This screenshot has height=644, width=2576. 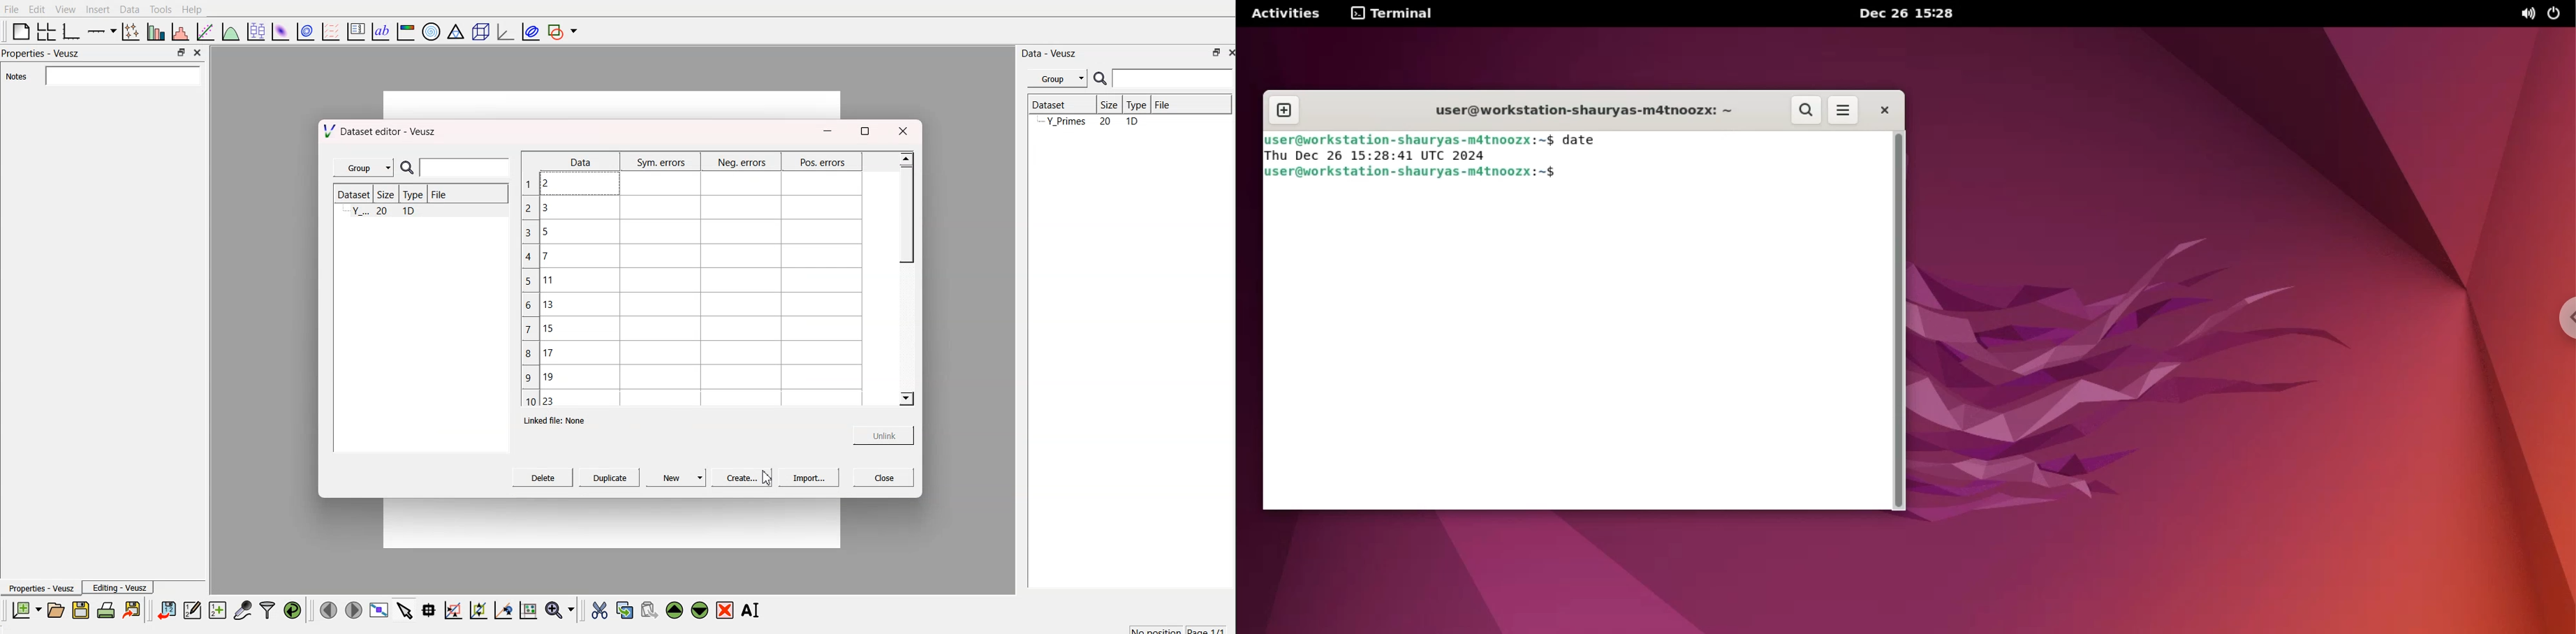 What do you see at coordinates (504, 32) in the screenshot?
I see `3D graph` at bounding box center [504, 32].